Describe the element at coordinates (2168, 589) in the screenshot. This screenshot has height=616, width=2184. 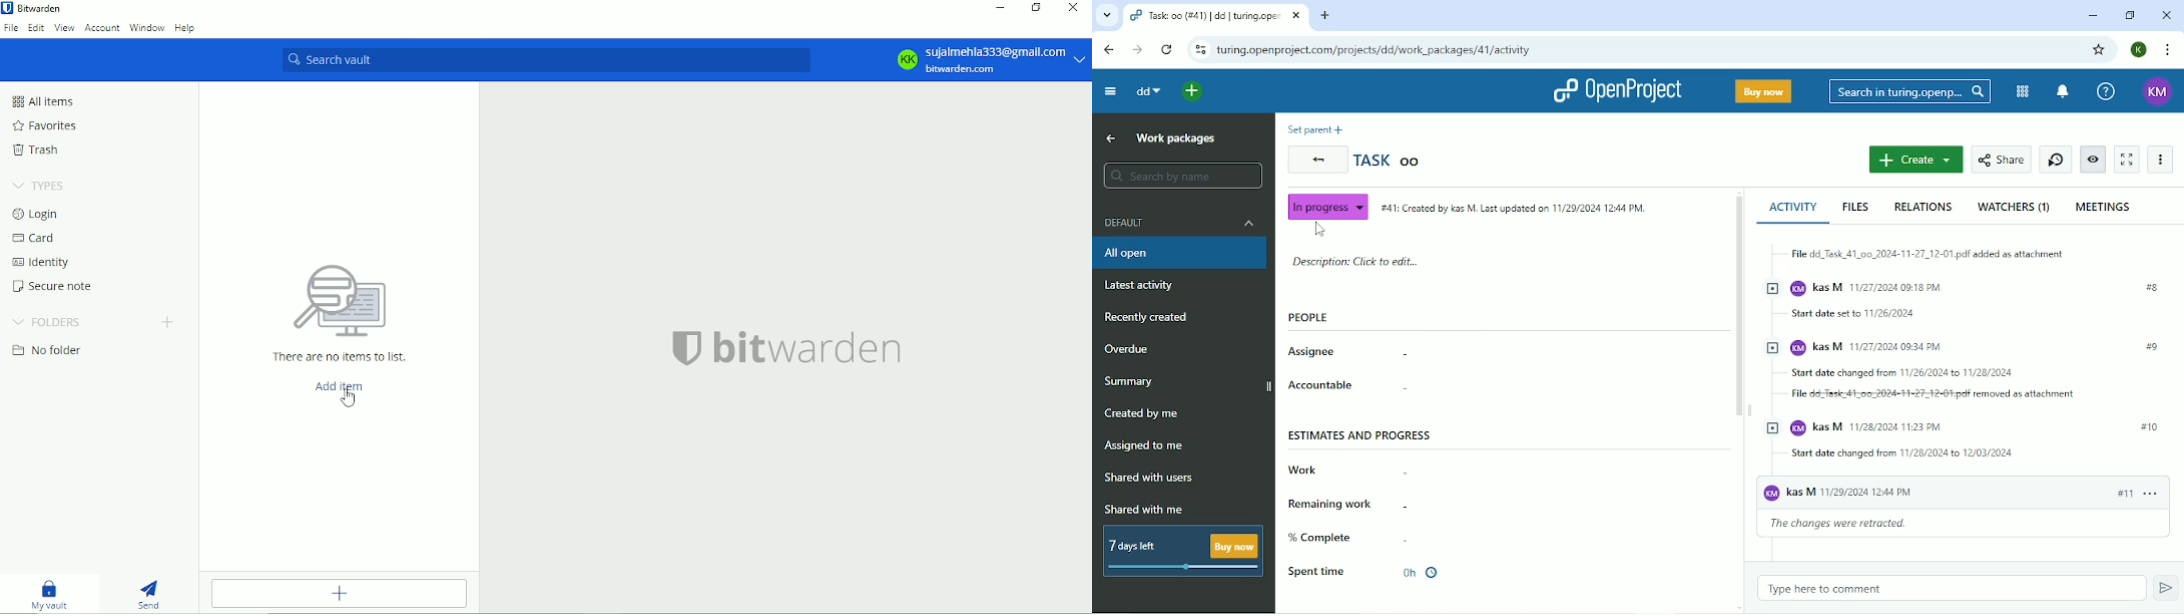
I see `Submit comment` at that location.